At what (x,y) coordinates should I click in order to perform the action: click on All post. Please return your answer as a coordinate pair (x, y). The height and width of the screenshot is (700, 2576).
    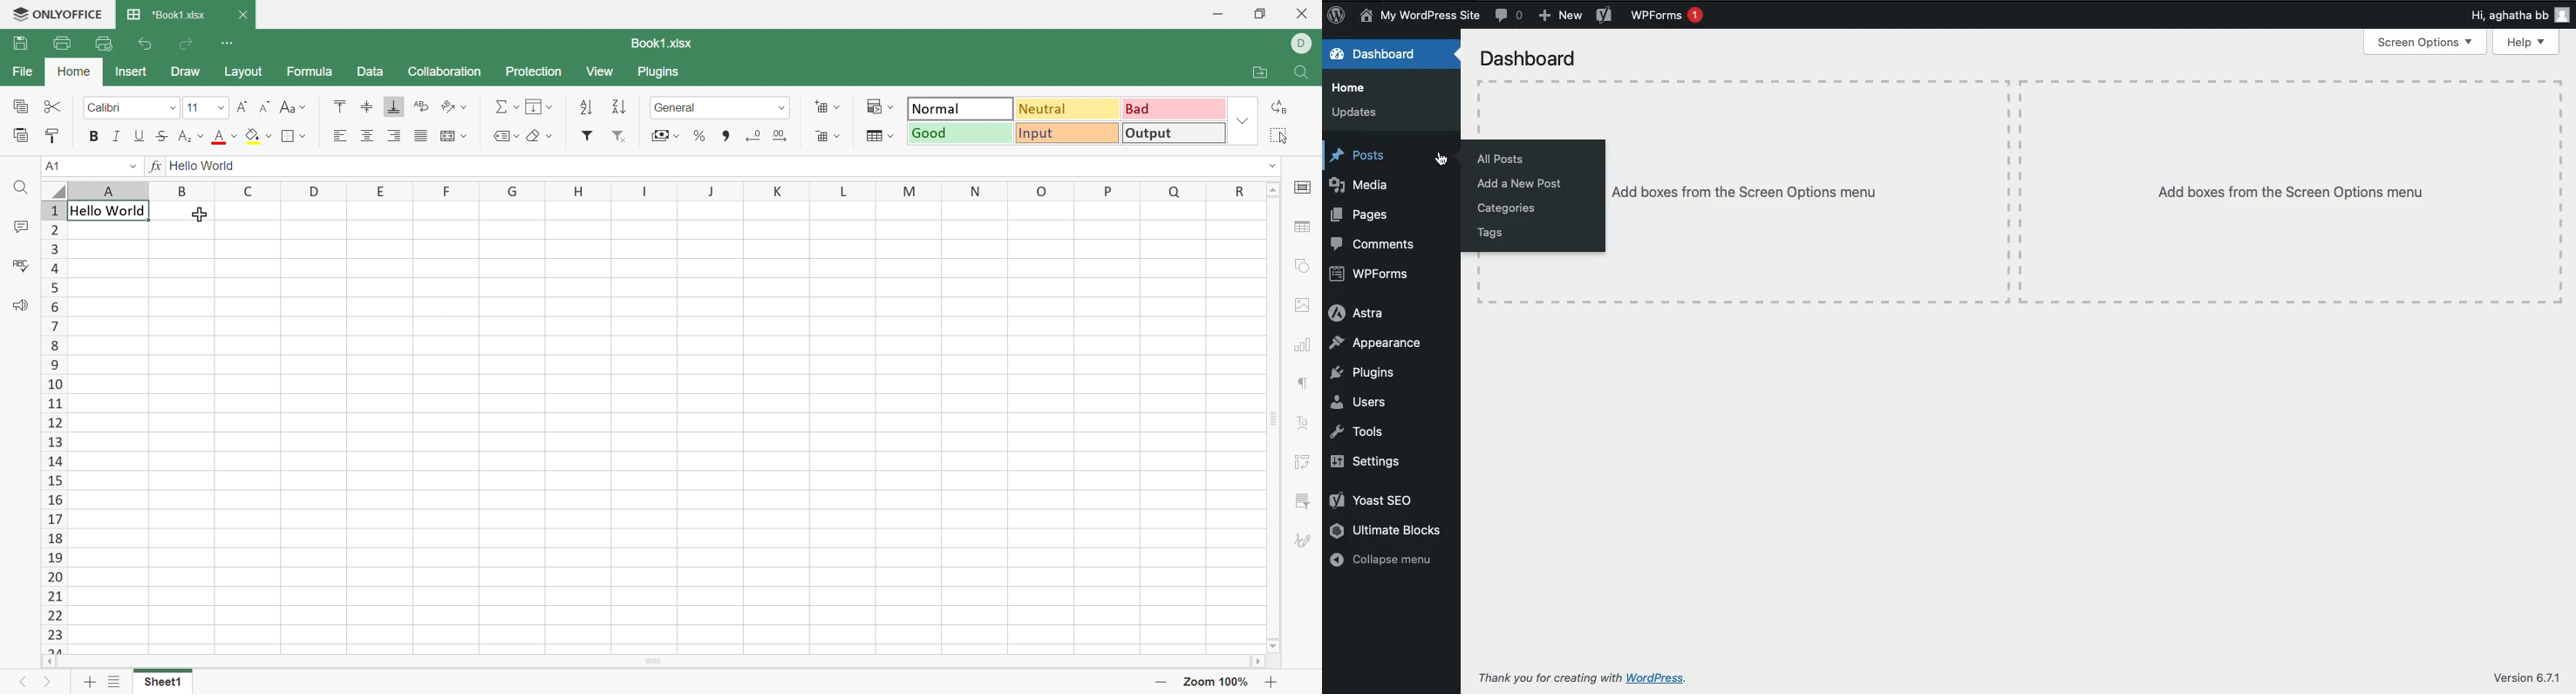
    Looking at the image, I should click on (1505, 158).